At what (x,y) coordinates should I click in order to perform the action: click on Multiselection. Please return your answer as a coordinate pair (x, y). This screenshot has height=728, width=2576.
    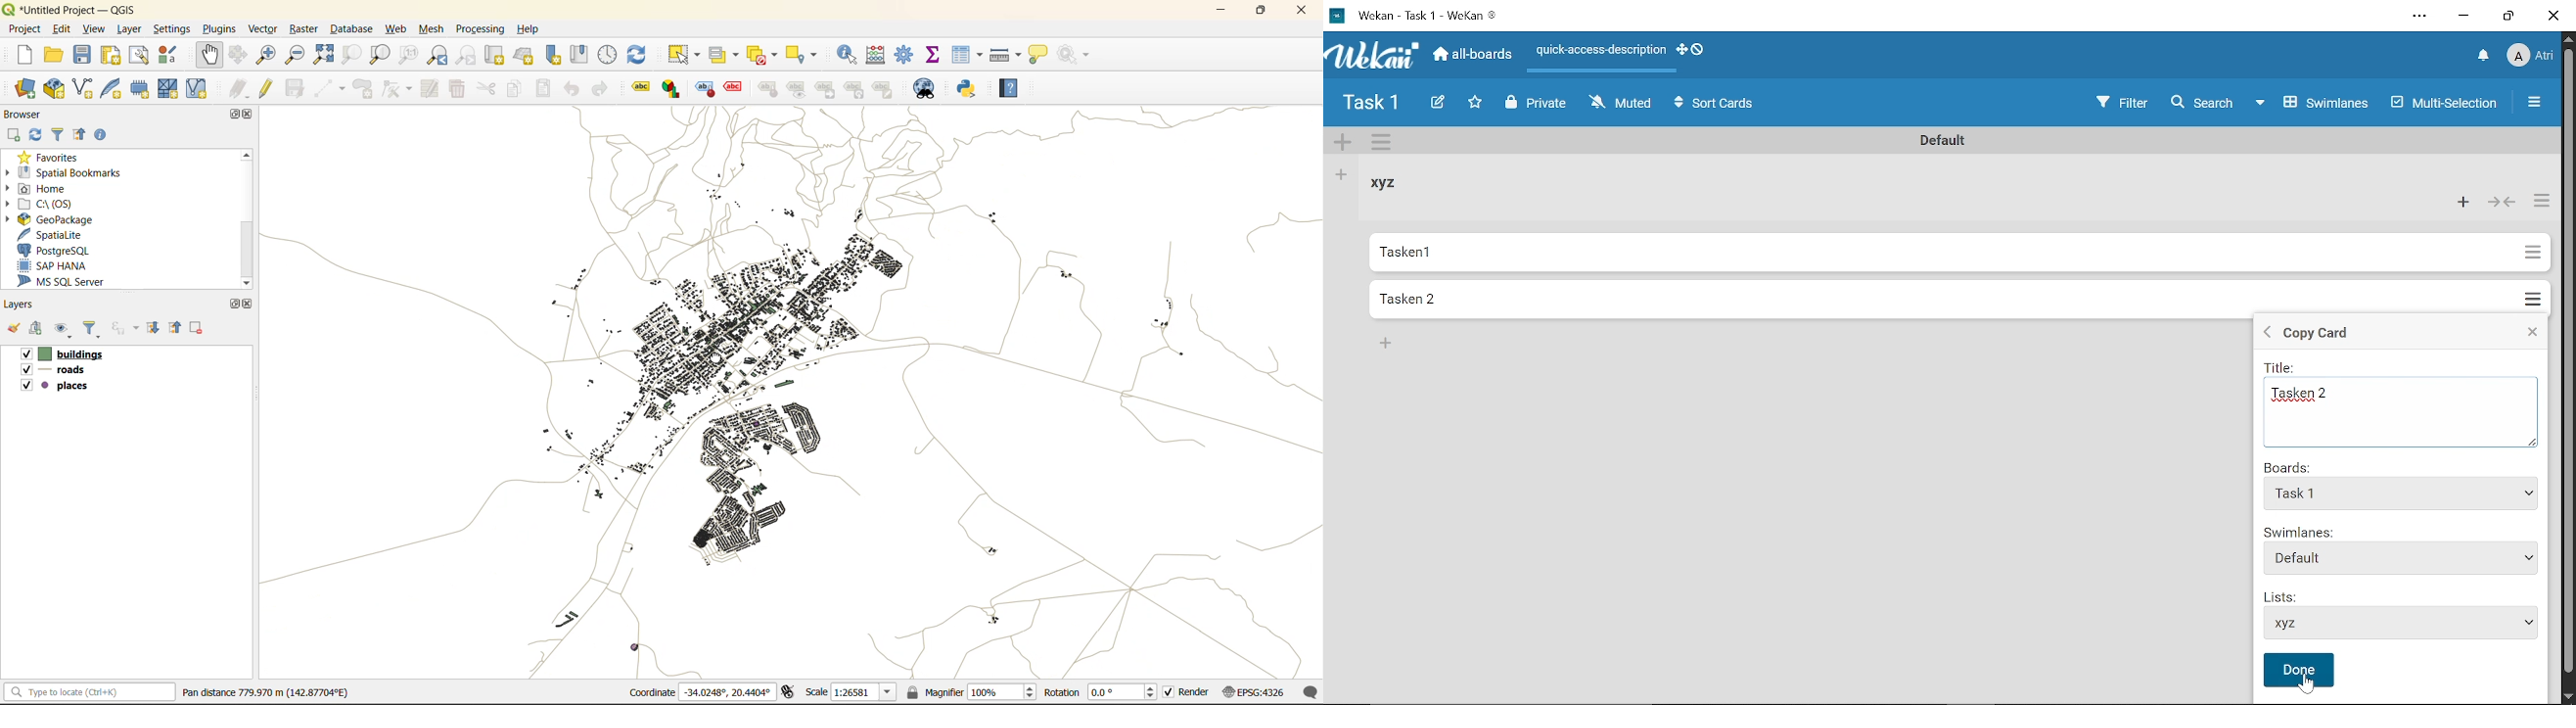
    Looking at the image, I should click on (2446, 102).